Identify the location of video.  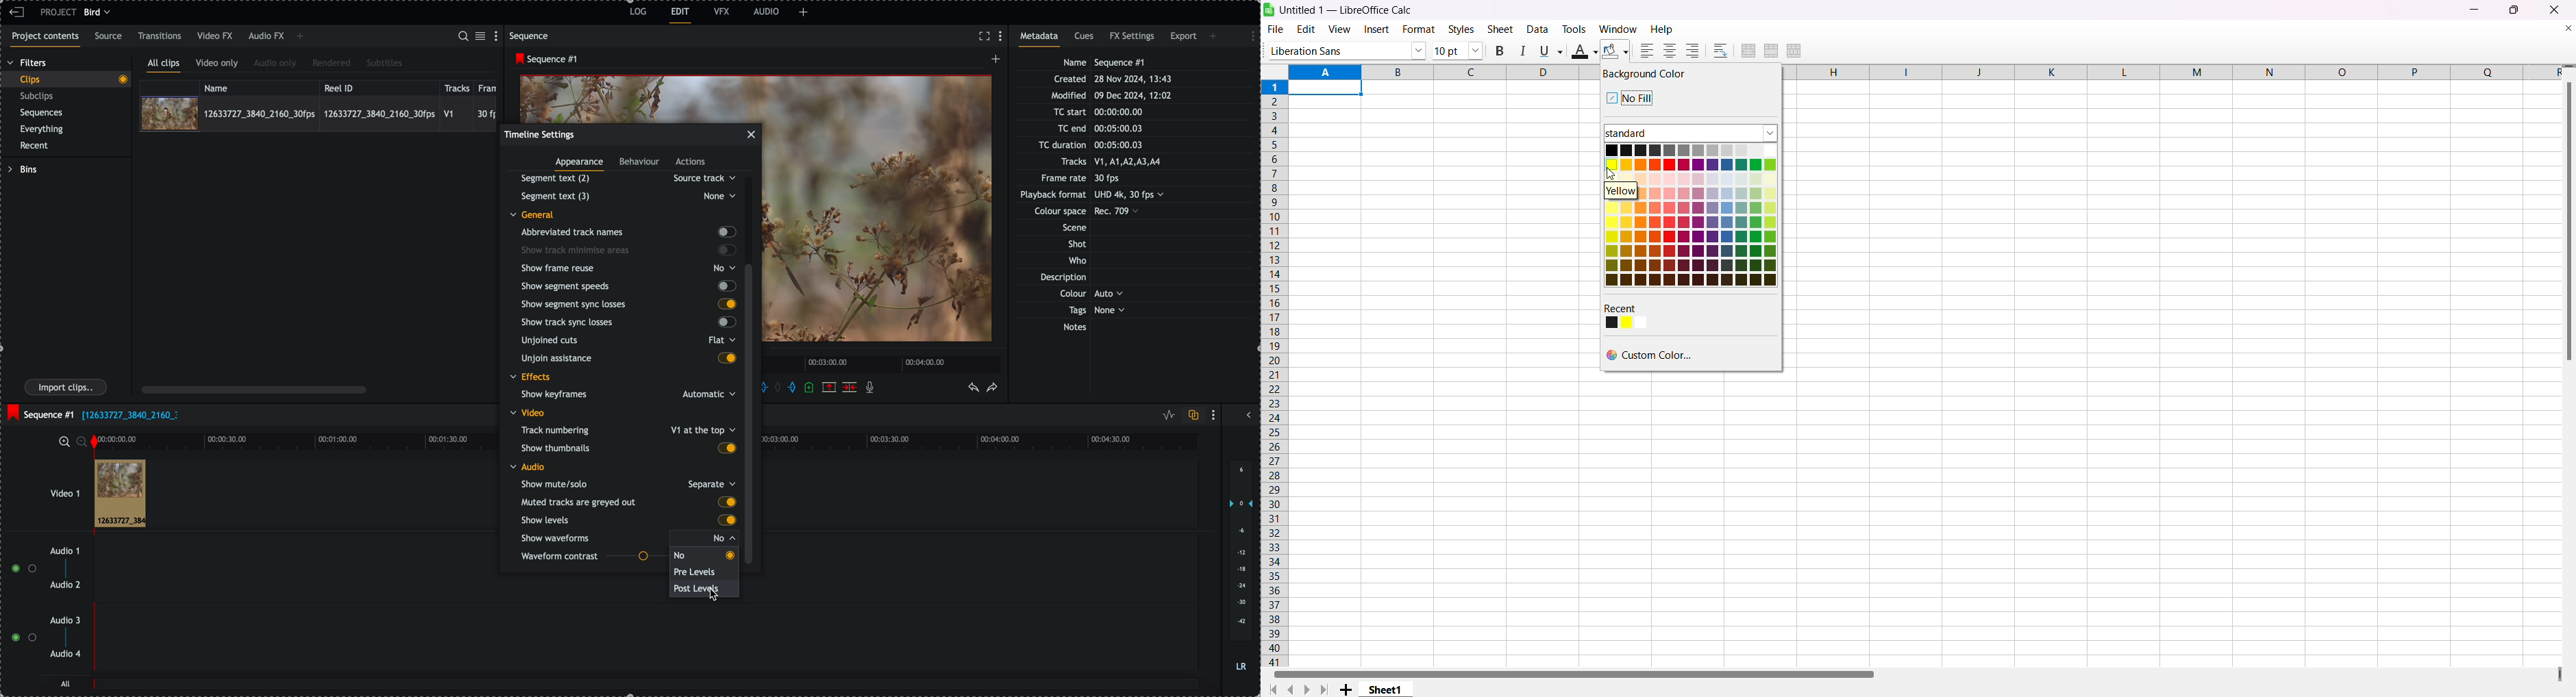
(530, 413).